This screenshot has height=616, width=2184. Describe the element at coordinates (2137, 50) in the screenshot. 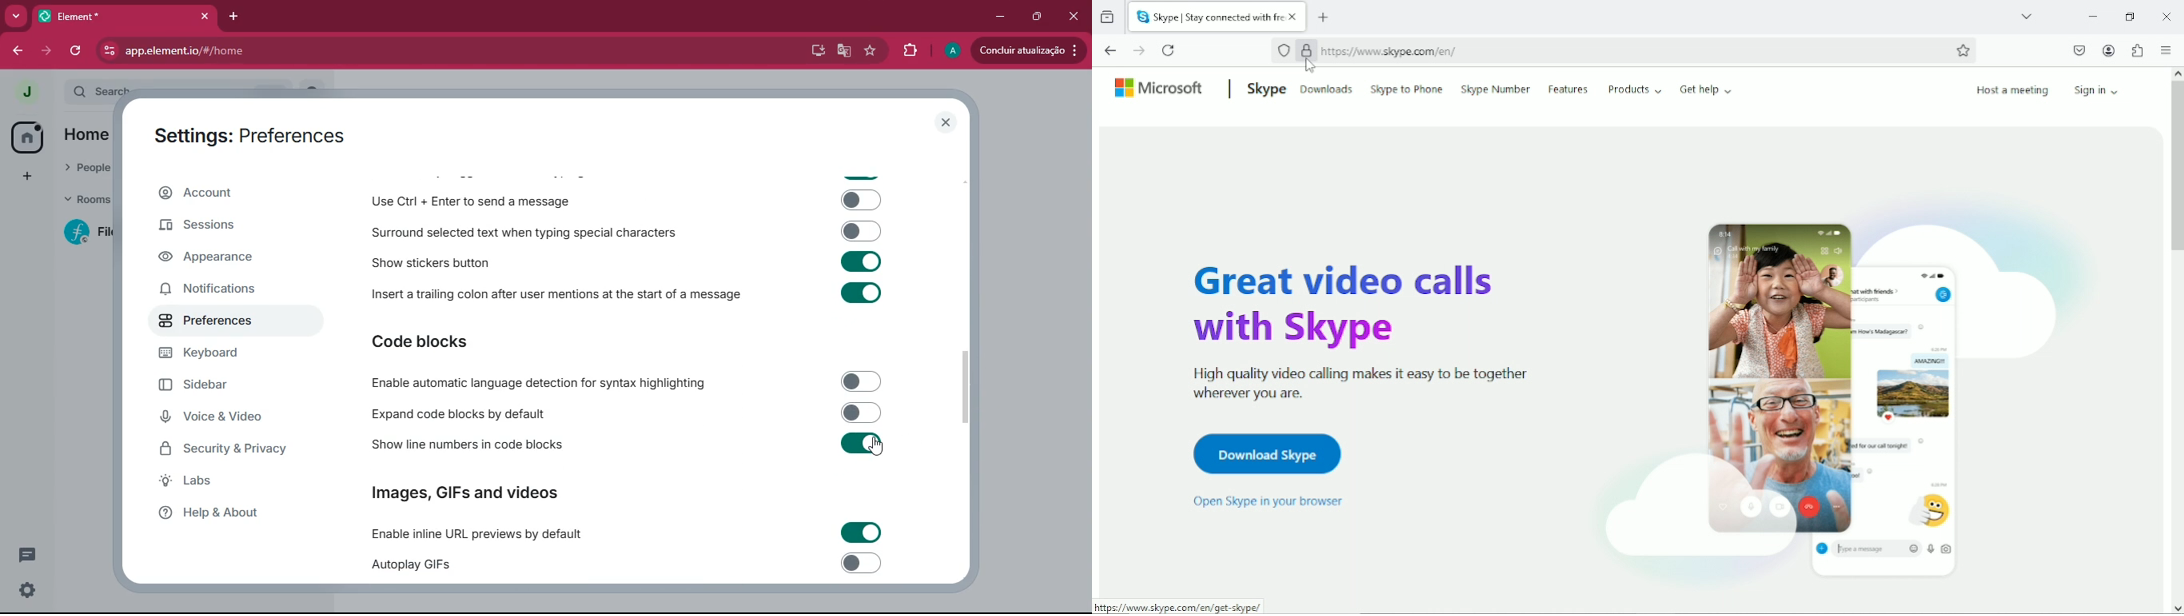

I see `Extensions` at that location.